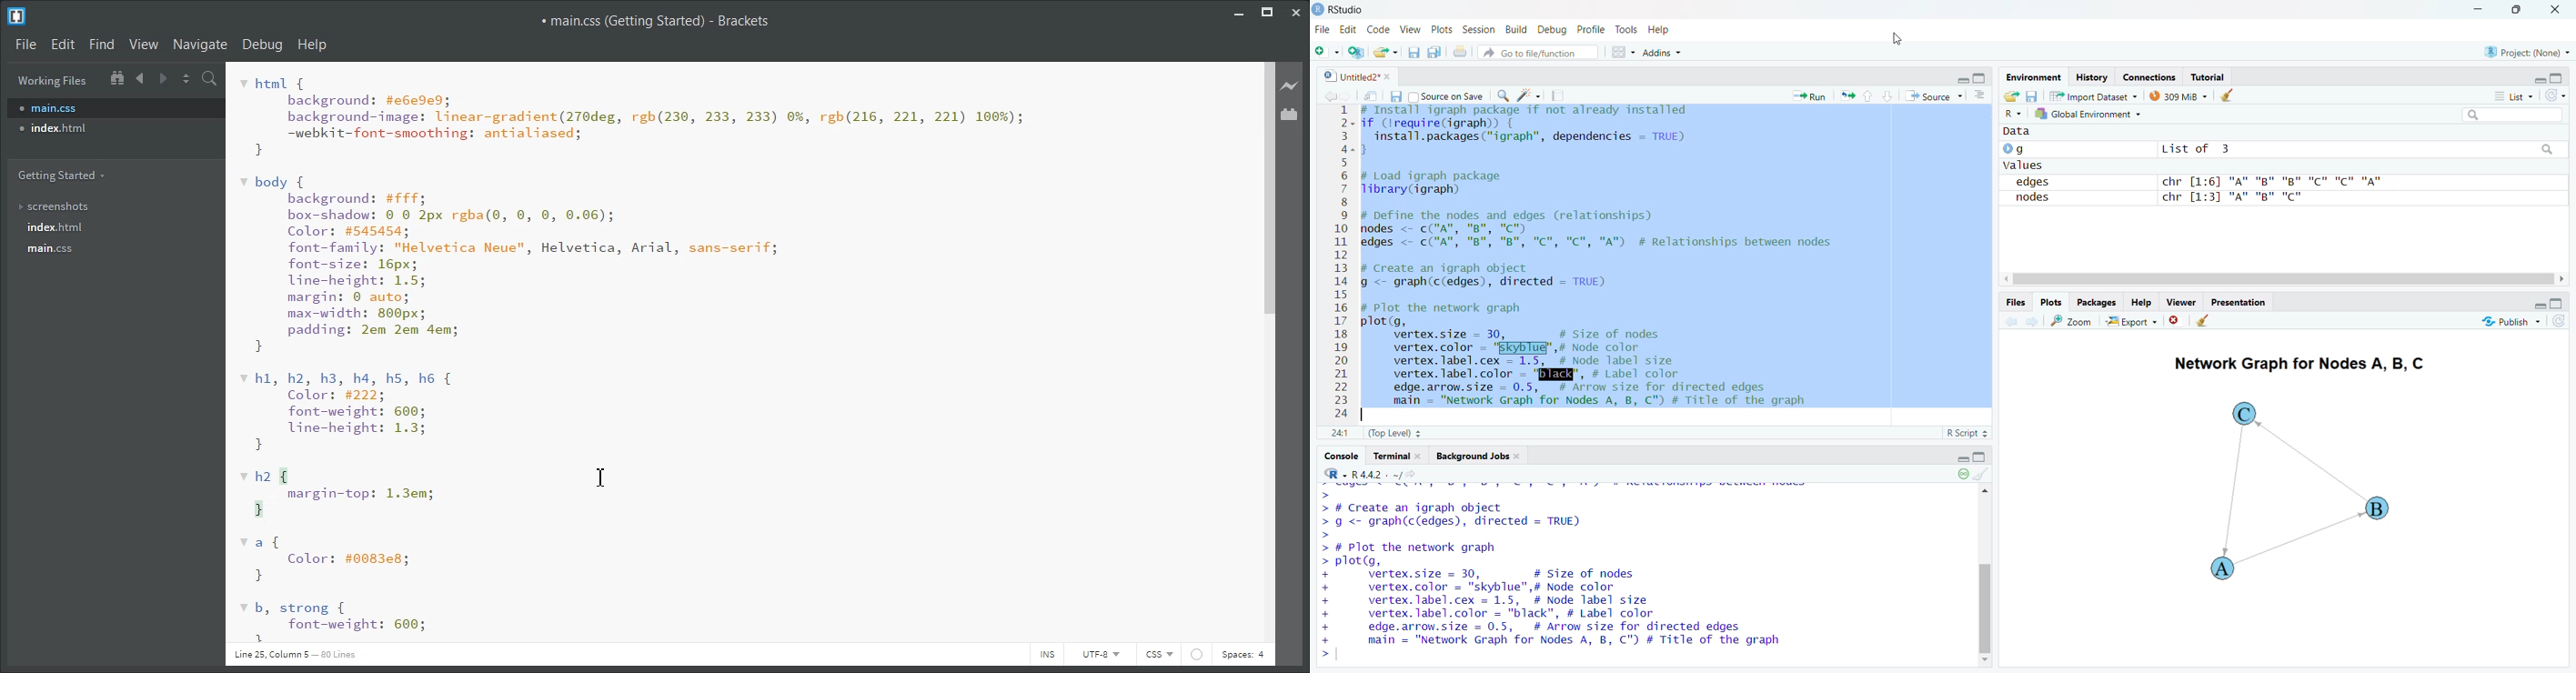 This screenshot has height=700, width=2576. Describe the element at coordinates (1325, 53) in the screenshot. I see `add` at that location.